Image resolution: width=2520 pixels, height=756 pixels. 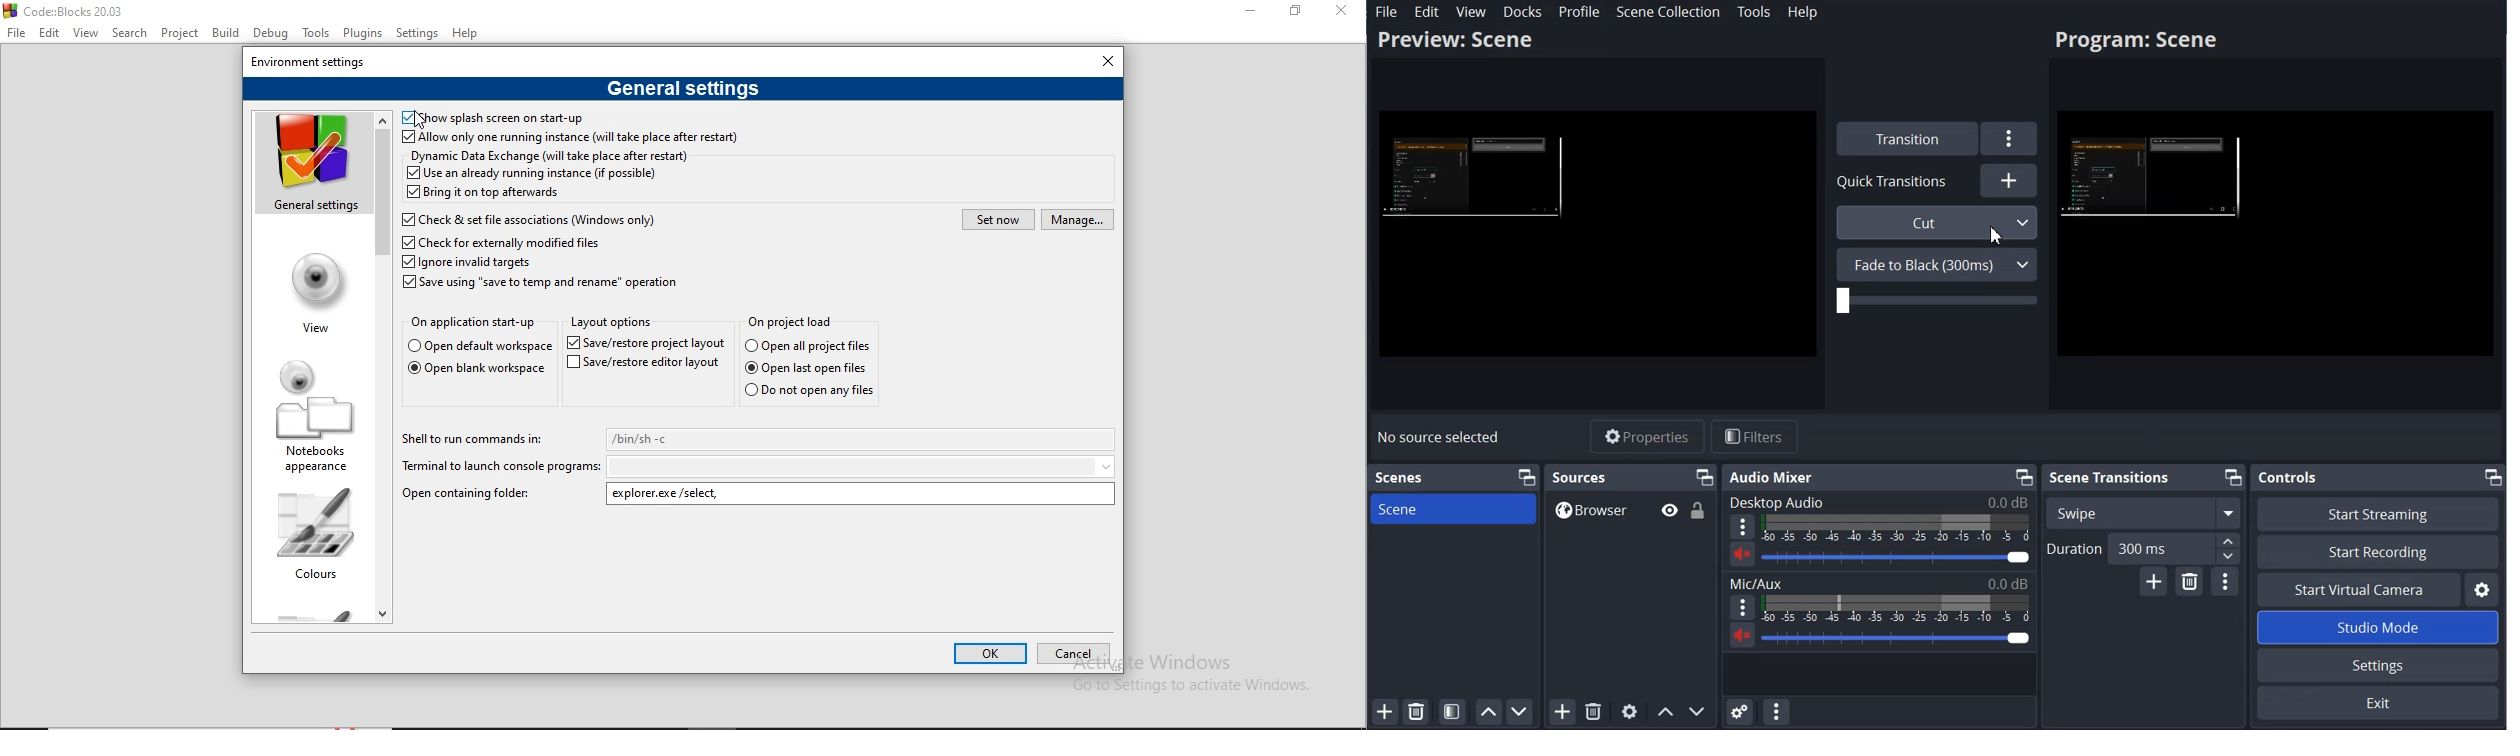 What do you see at coordinates (1754, 12) in the screenshot?
I see `Tools` at bounding box center [1754, 12].